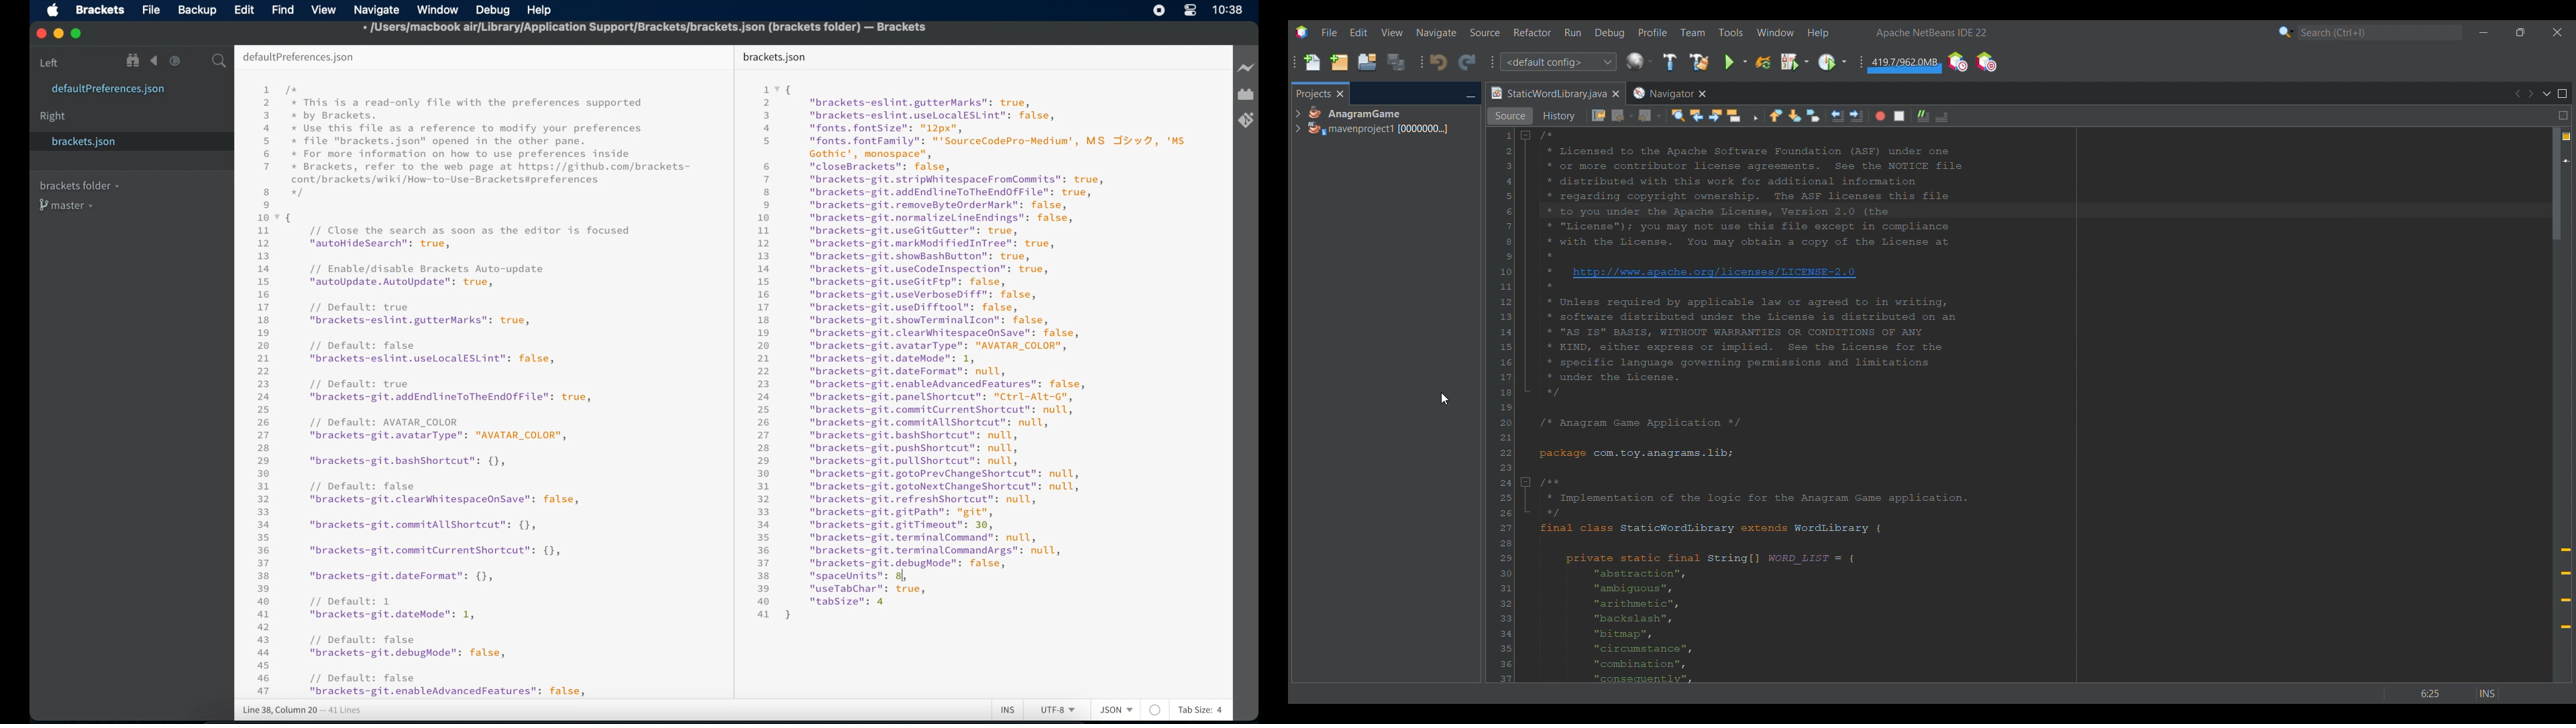  I want to click on Shift line left, so click(1837, 116).